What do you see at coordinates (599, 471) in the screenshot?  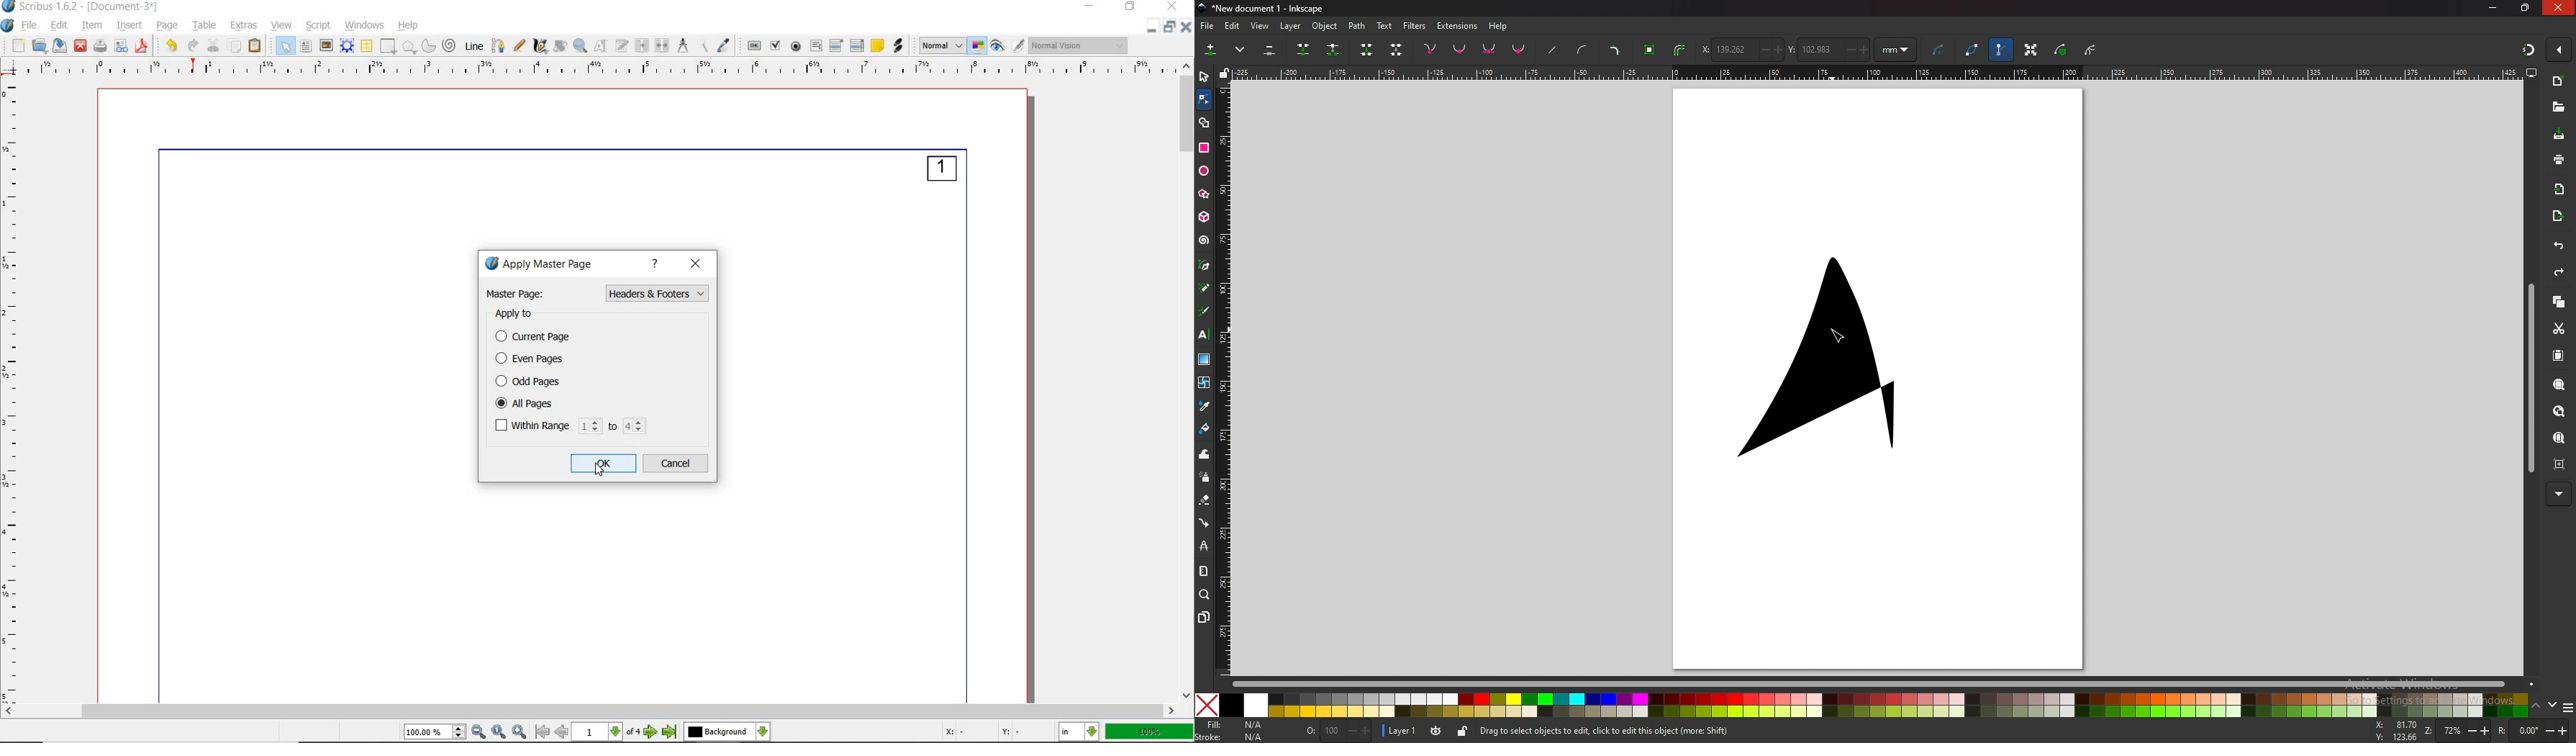 I see `Cursor` at bounding box center [599, 471].